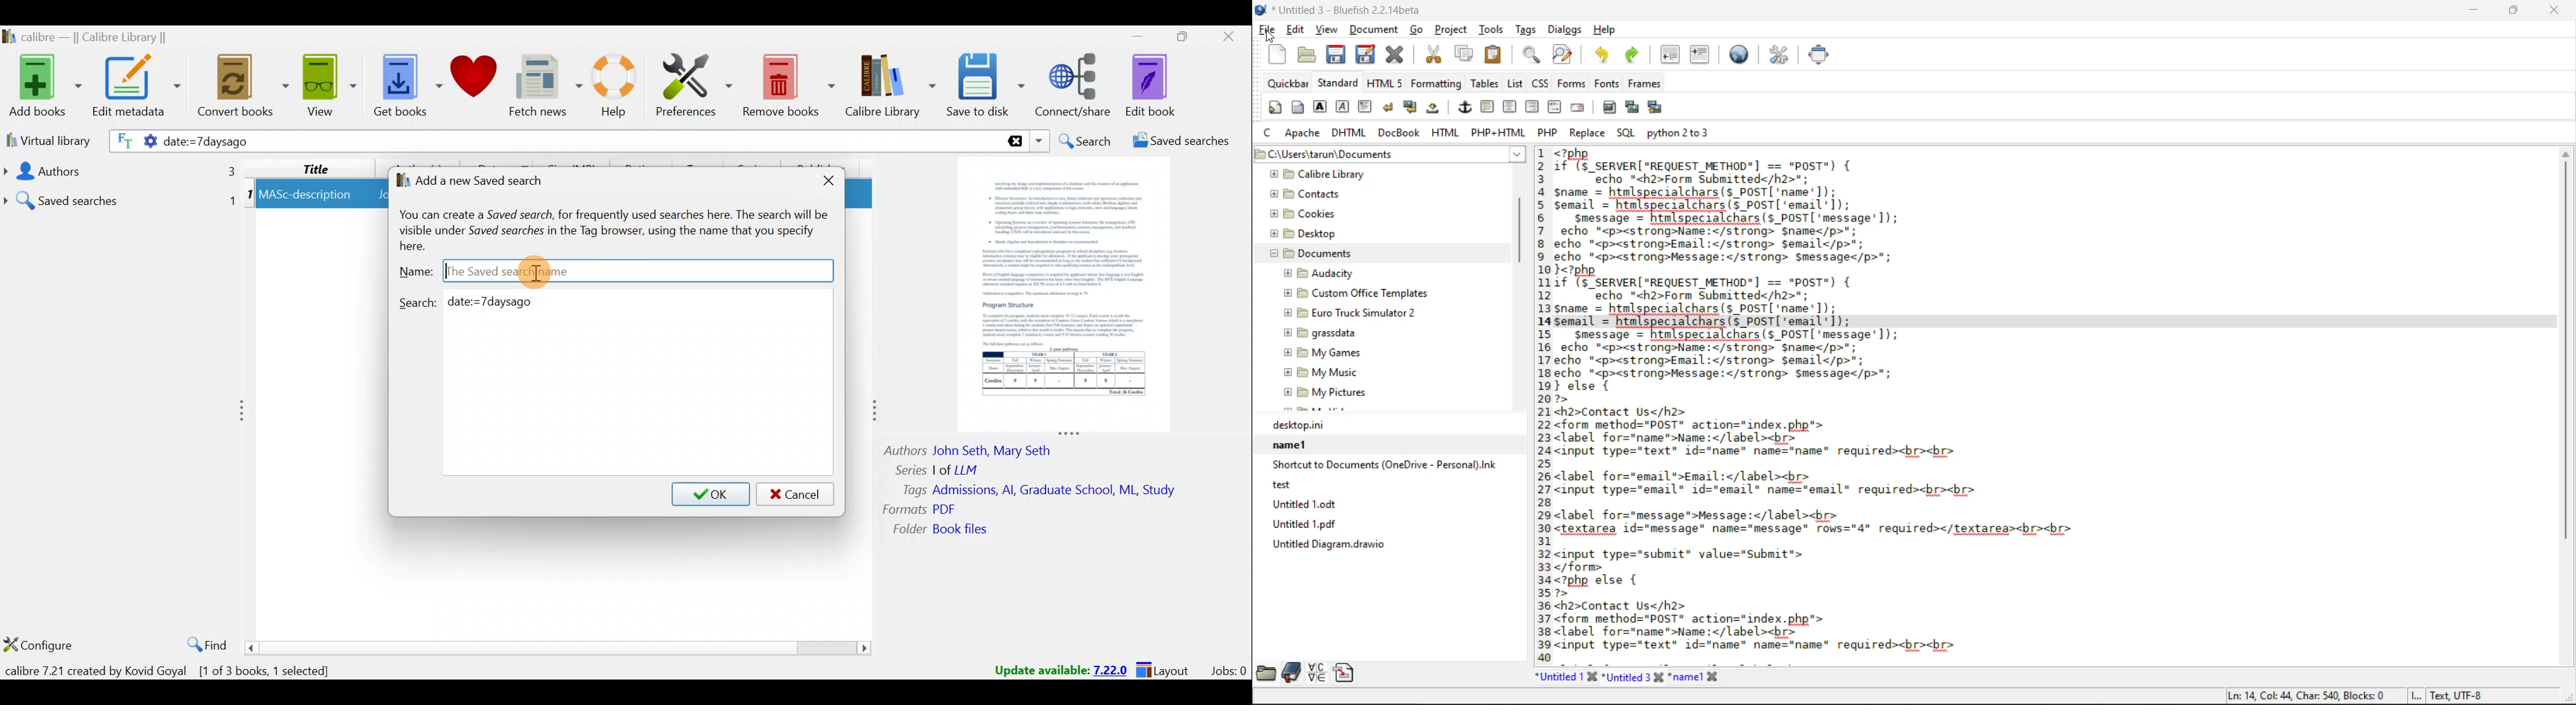 The image size is (2576, 728). I want to click on Search, so click(420, 301).